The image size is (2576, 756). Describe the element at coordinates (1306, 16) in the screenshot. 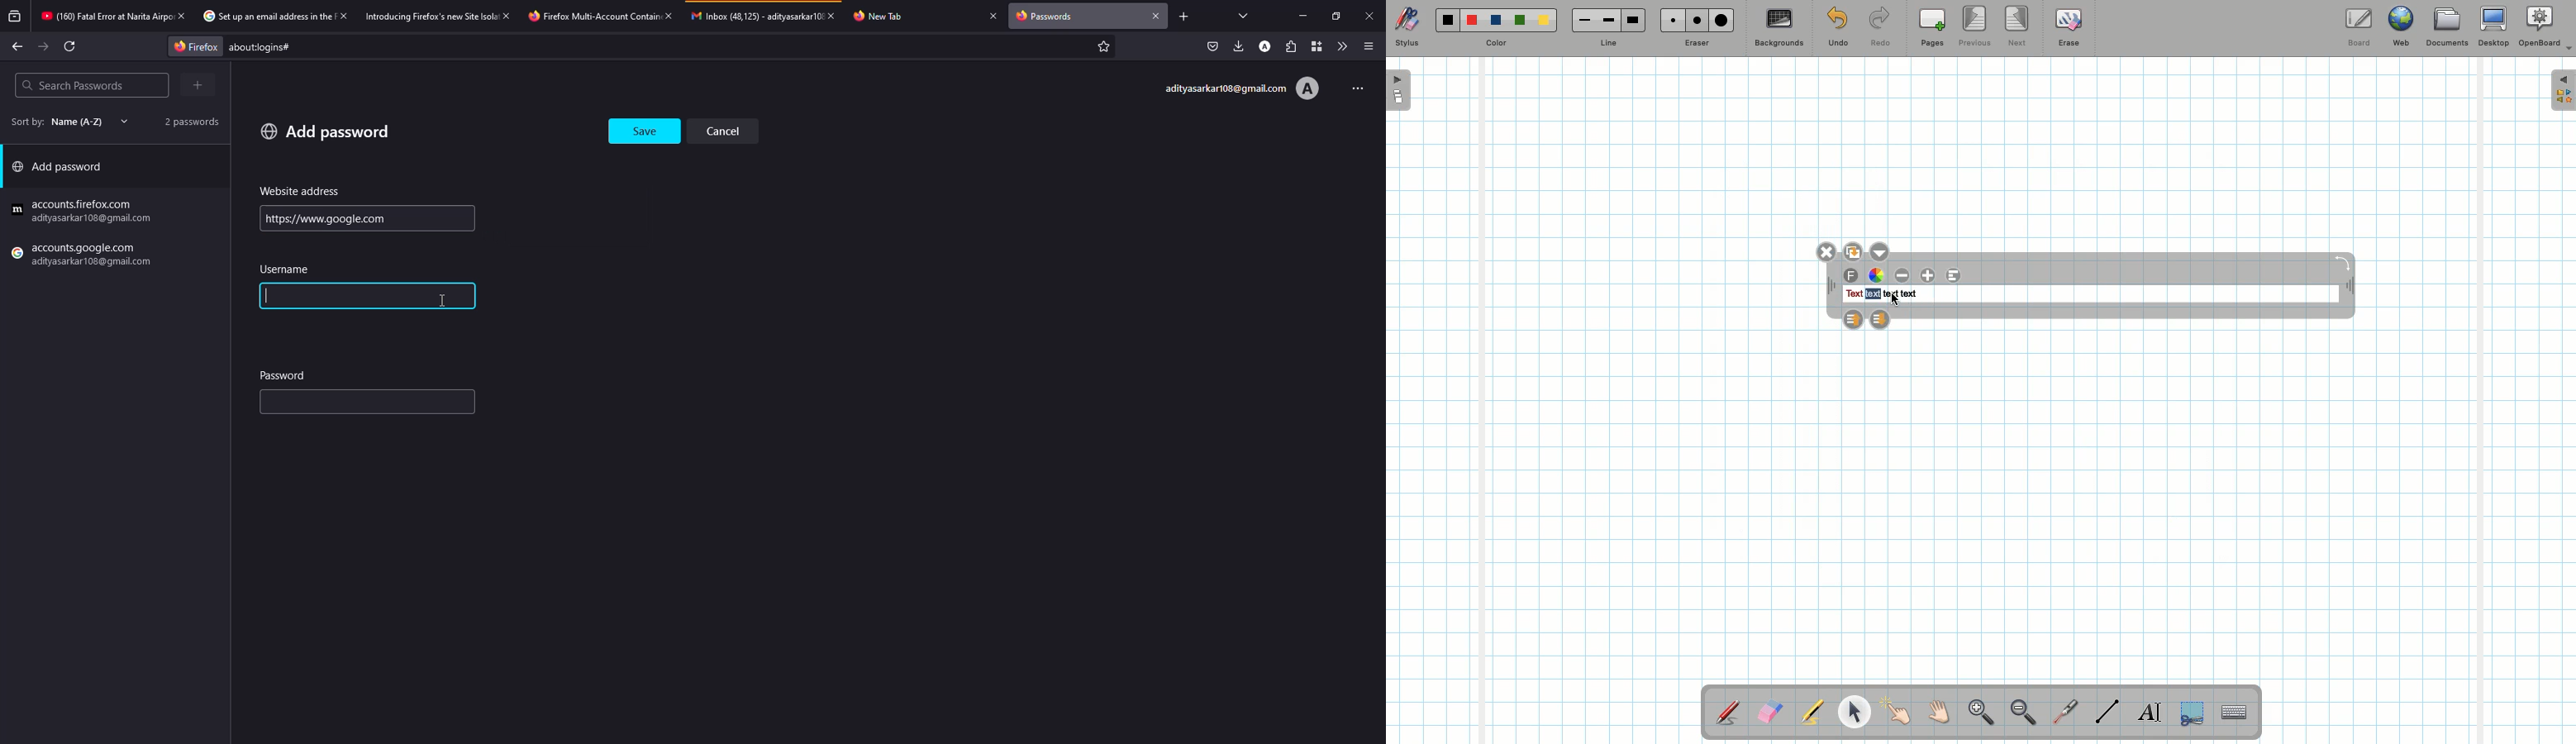

I see `minimize` at that location.